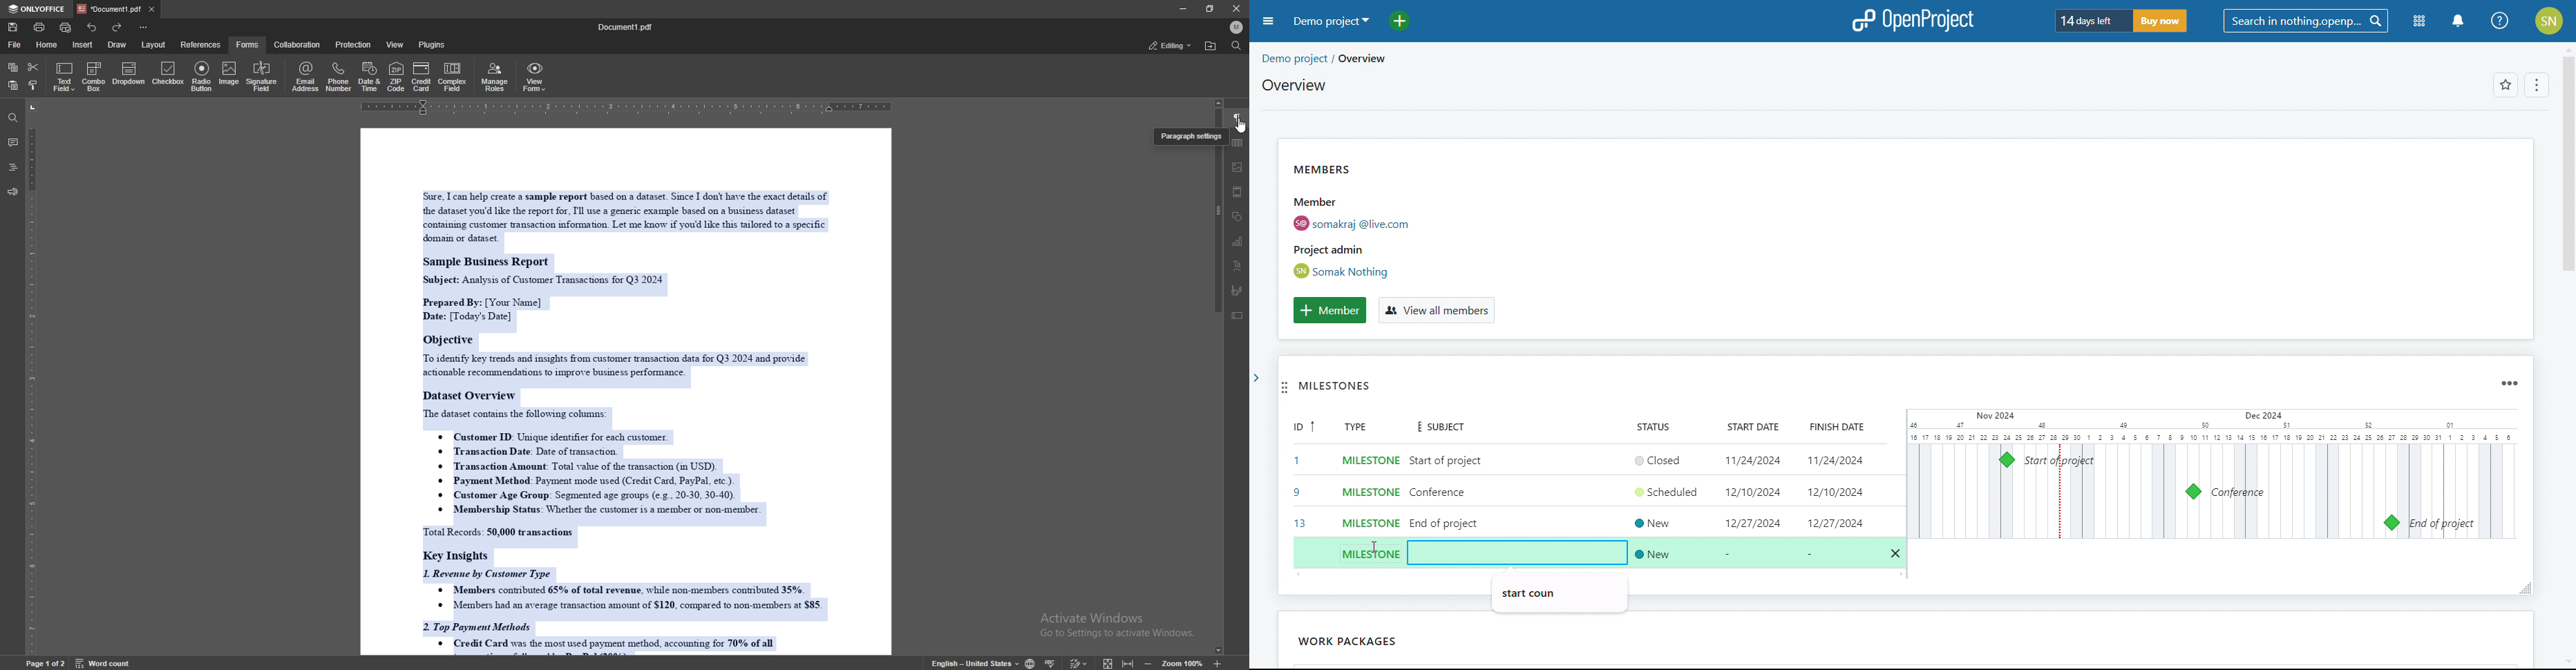 The image size is (2576, 672). Describe the element at coordinates (13, 118) in the screenshot. I see `find` at that location.